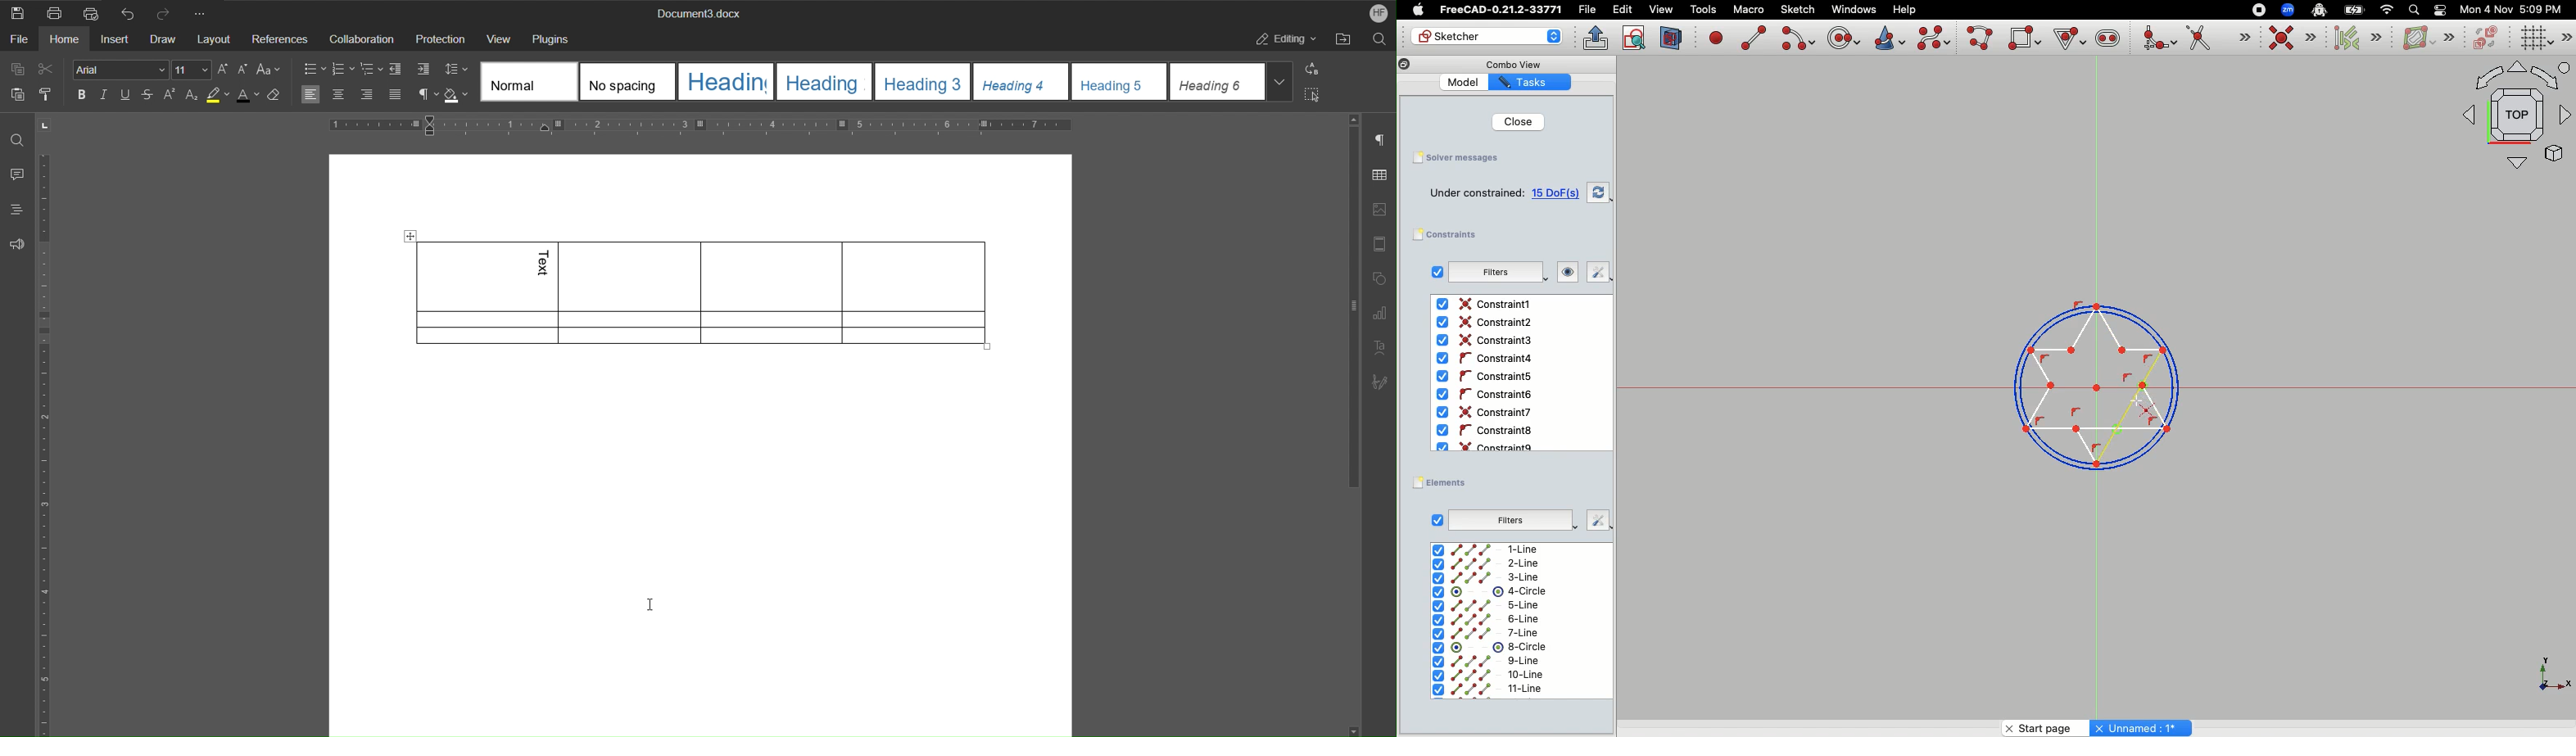 Image resolution: width=2576 pixels, height=756 pixels. I want to click on Print, so click(52, 12).